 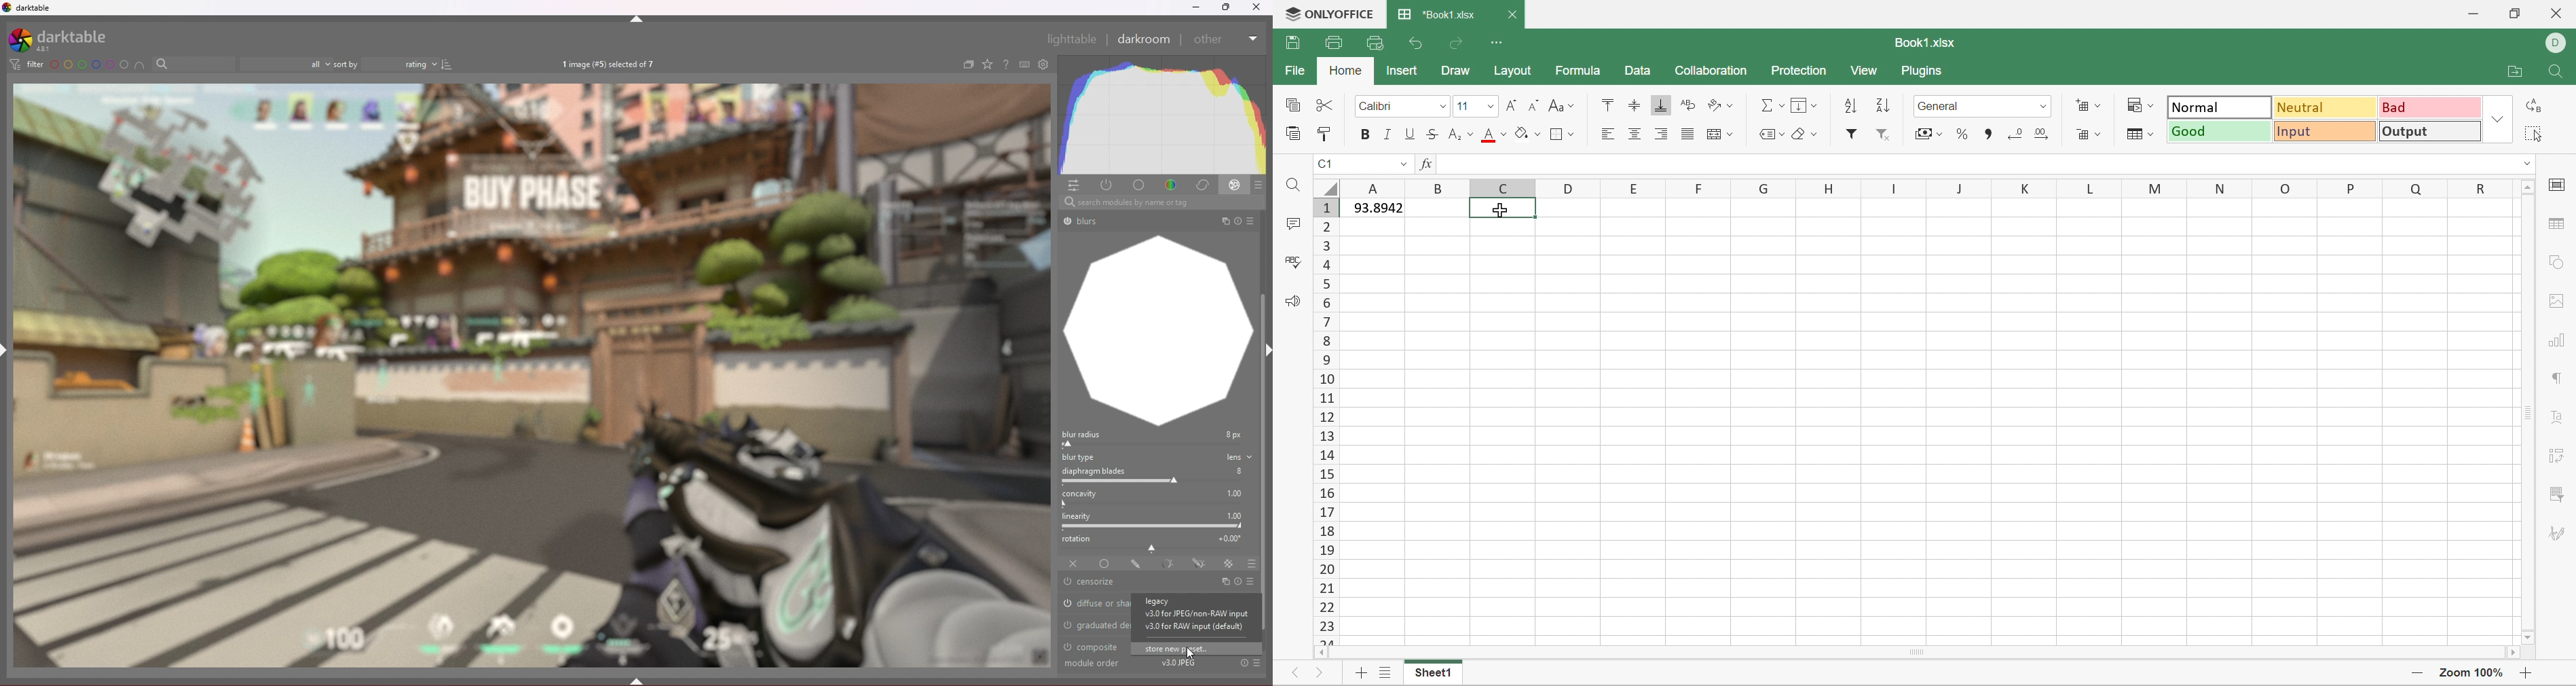 What do you see at coordinates (2551, 72) in the screenshot?
I see `Find` at bounding box center [2551, 72].